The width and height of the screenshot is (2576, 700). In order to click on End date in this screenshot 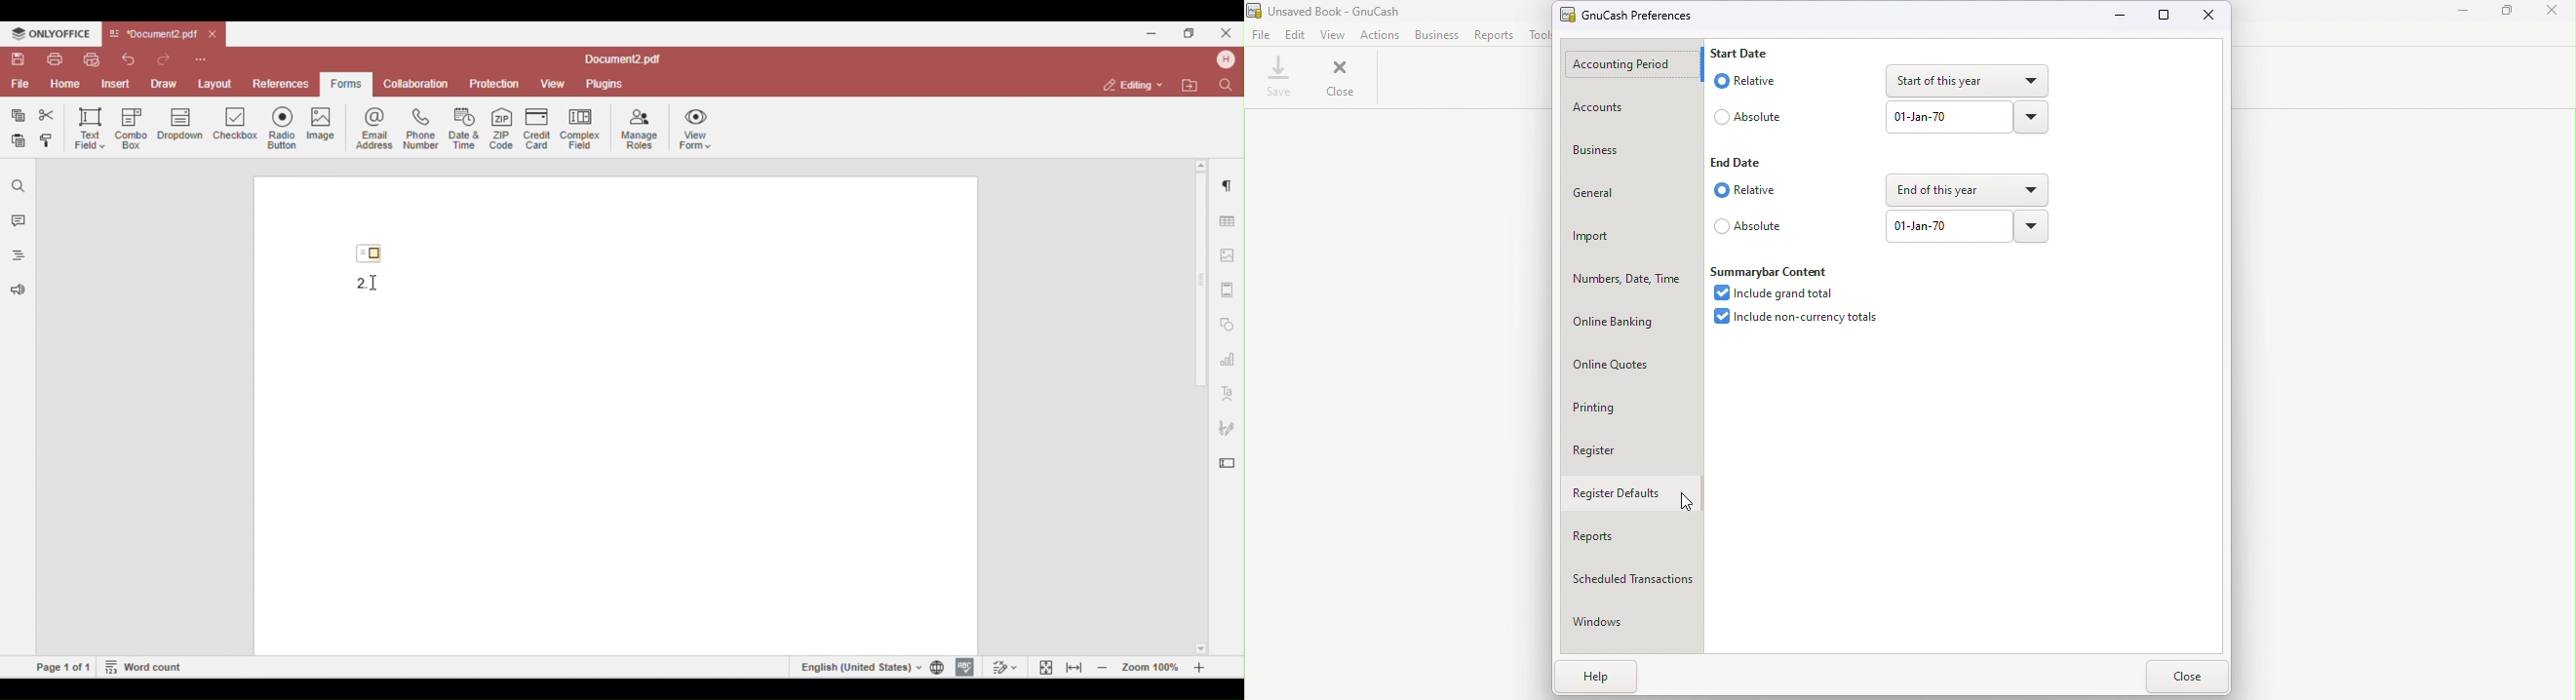, I will do `click(1749, 162)`.